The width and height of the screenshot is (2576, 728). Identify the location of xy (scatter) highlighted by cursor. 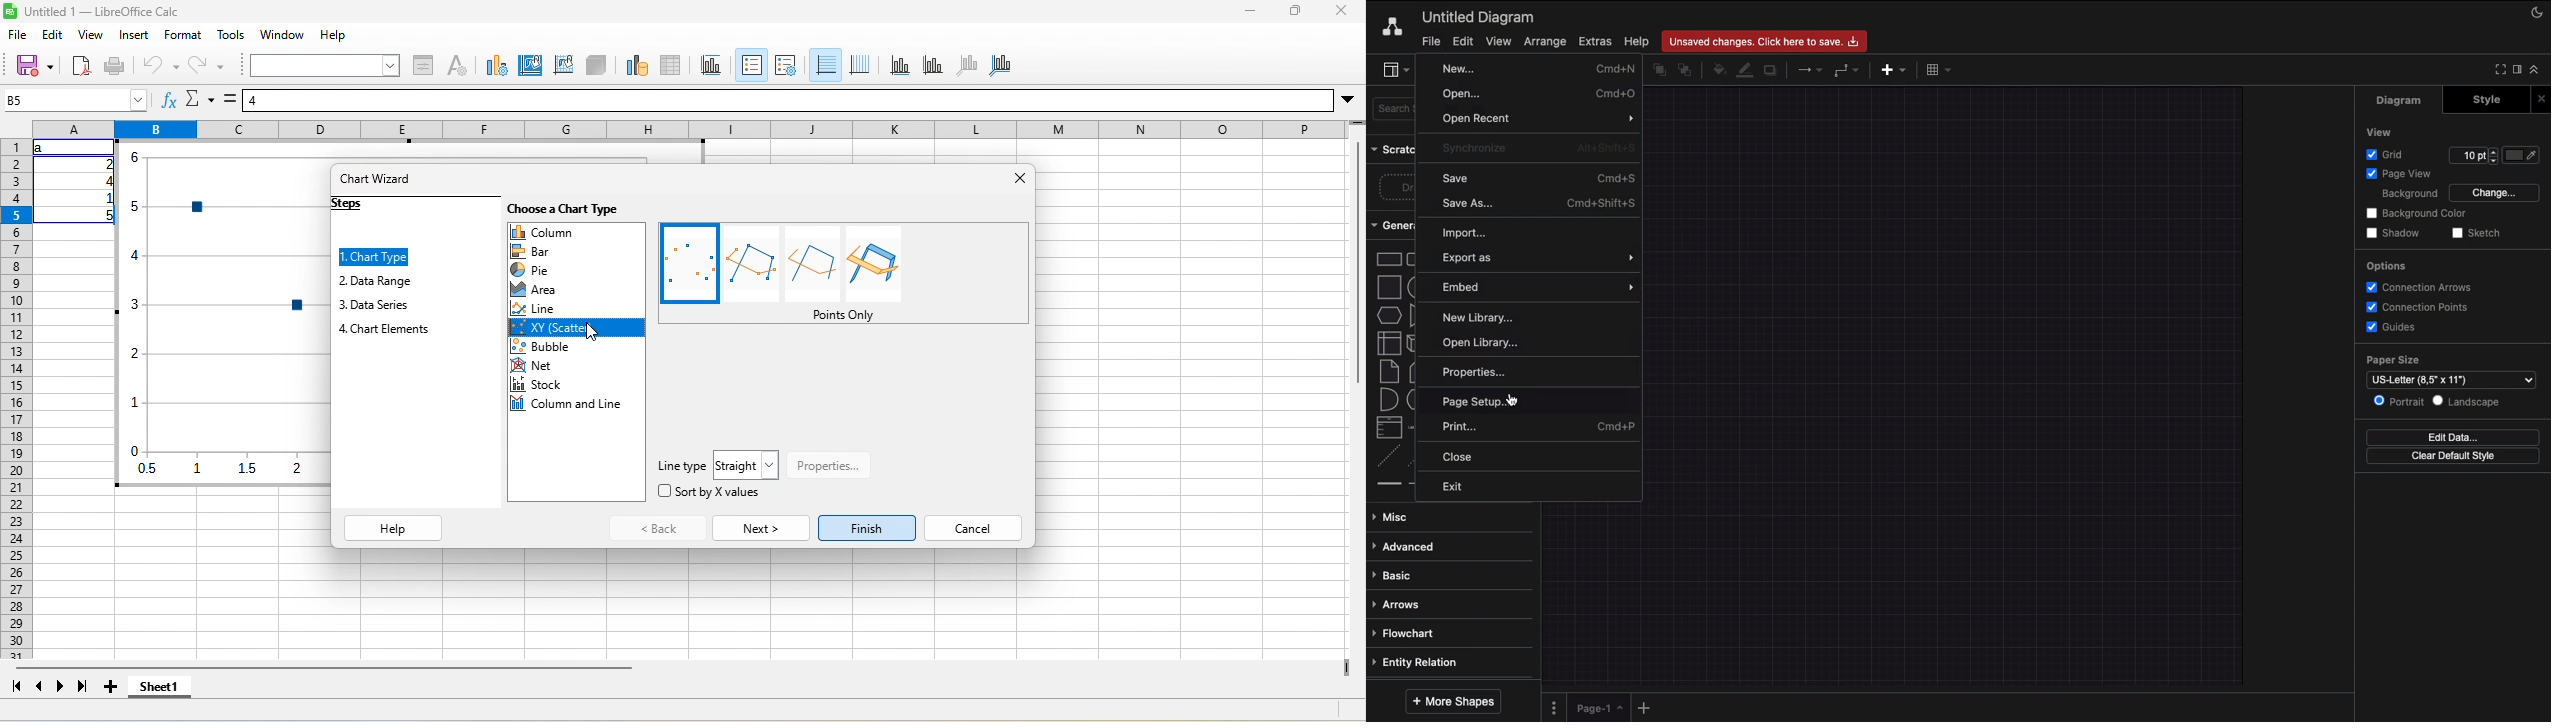
(576, 327).